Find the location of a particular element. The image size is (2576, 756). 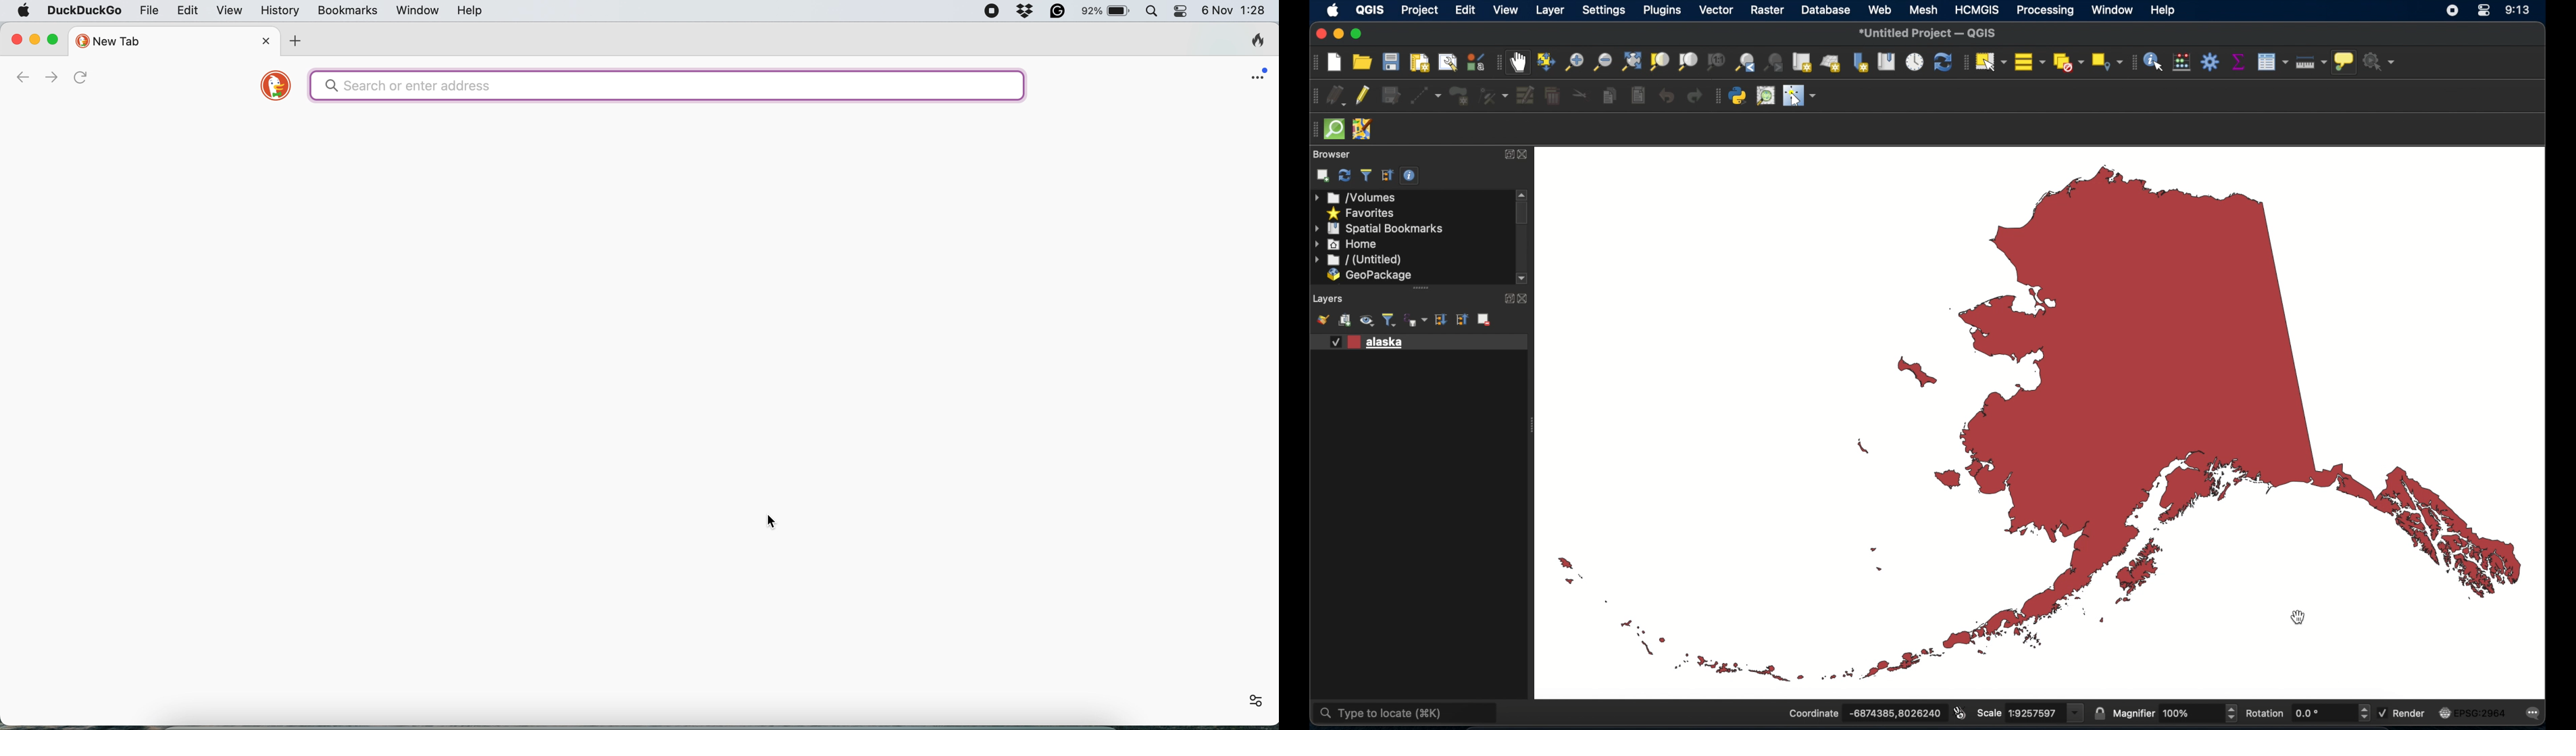

new project is located at coordinates (1334, 62).